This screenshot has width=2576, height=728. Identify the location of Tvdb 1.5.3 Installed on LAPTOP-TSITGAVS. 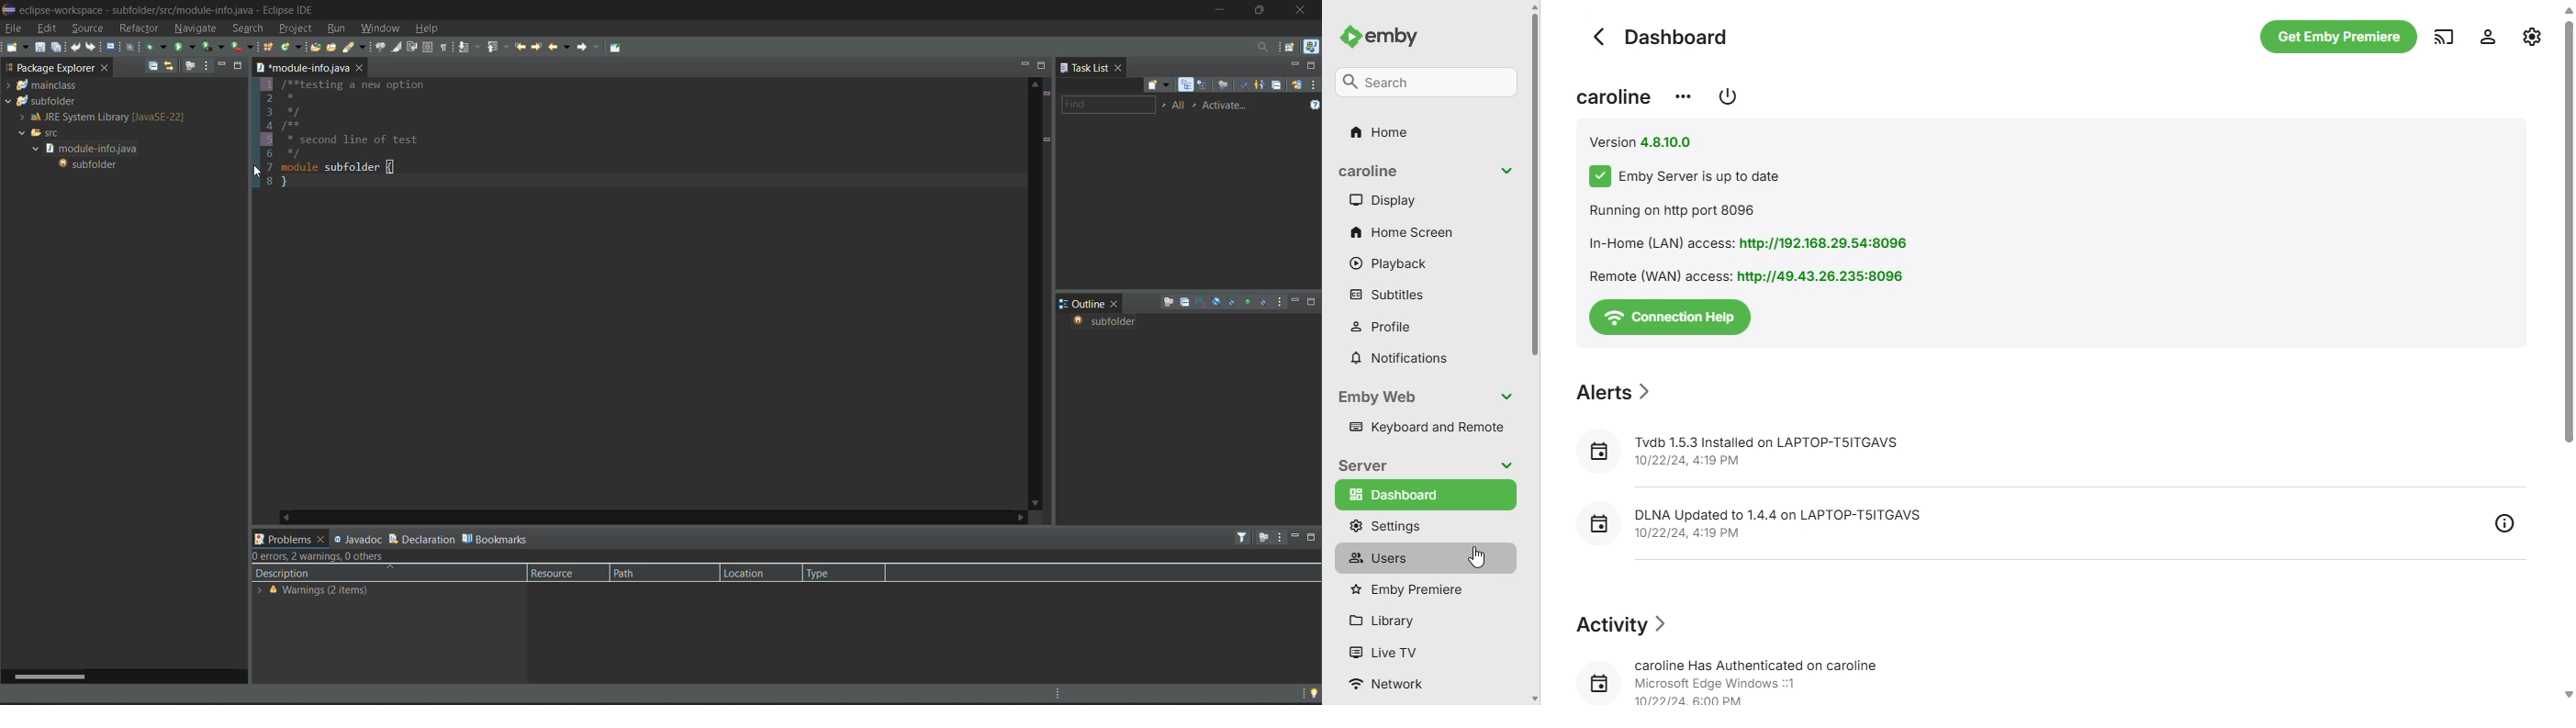
(1770, 442).